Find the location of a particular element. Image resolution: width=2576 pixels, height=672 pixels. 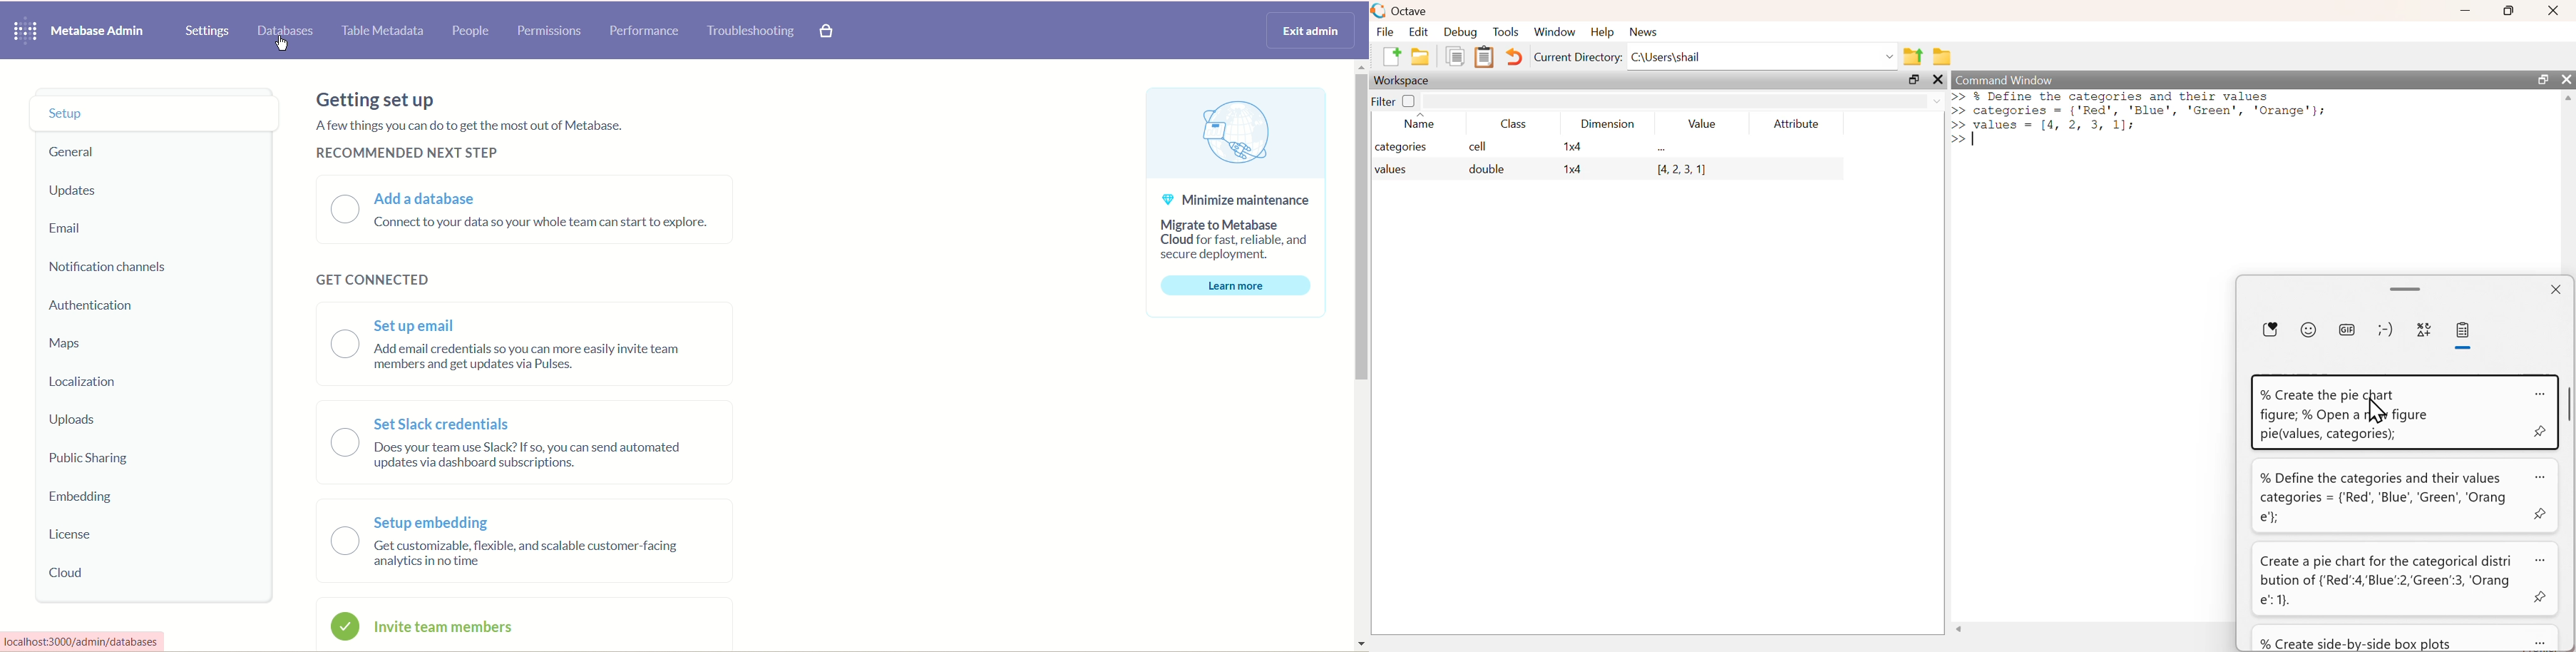

maximize is located at coordinates (2509, 10).